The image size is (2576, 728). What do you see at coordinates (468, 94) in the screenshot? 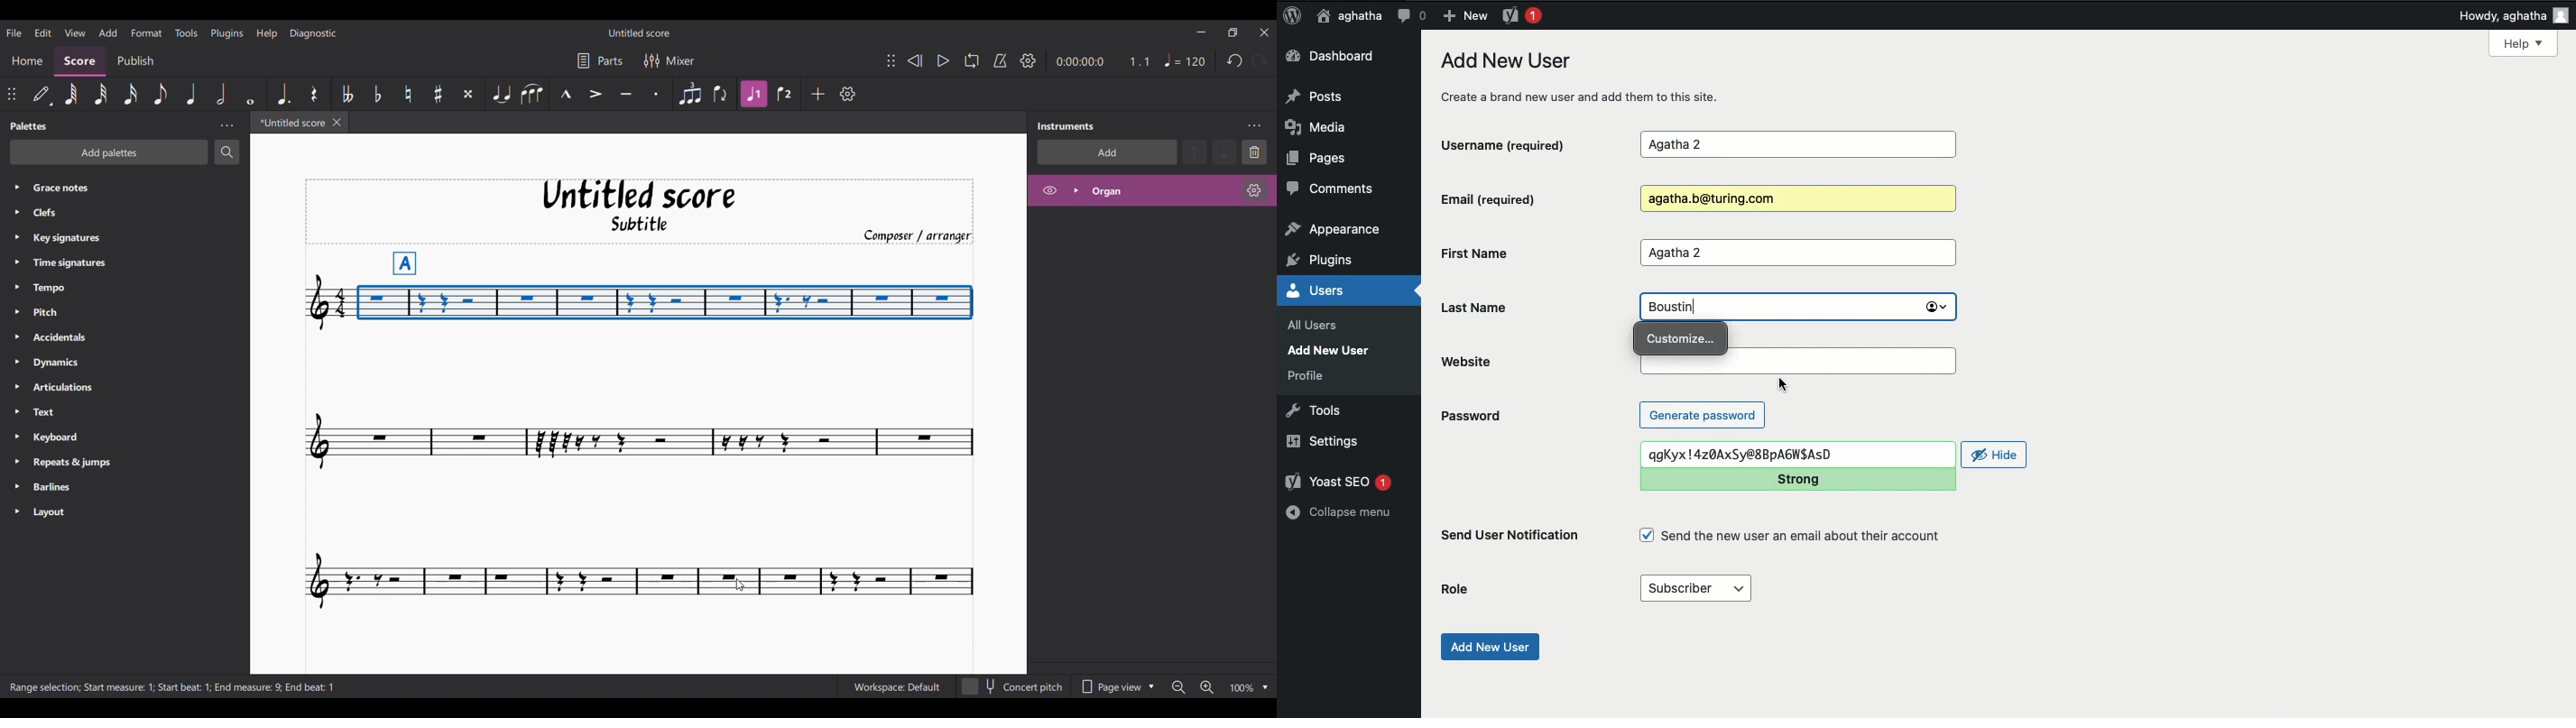
I see `Toggle double sharp` at bounding box center [468, 94].